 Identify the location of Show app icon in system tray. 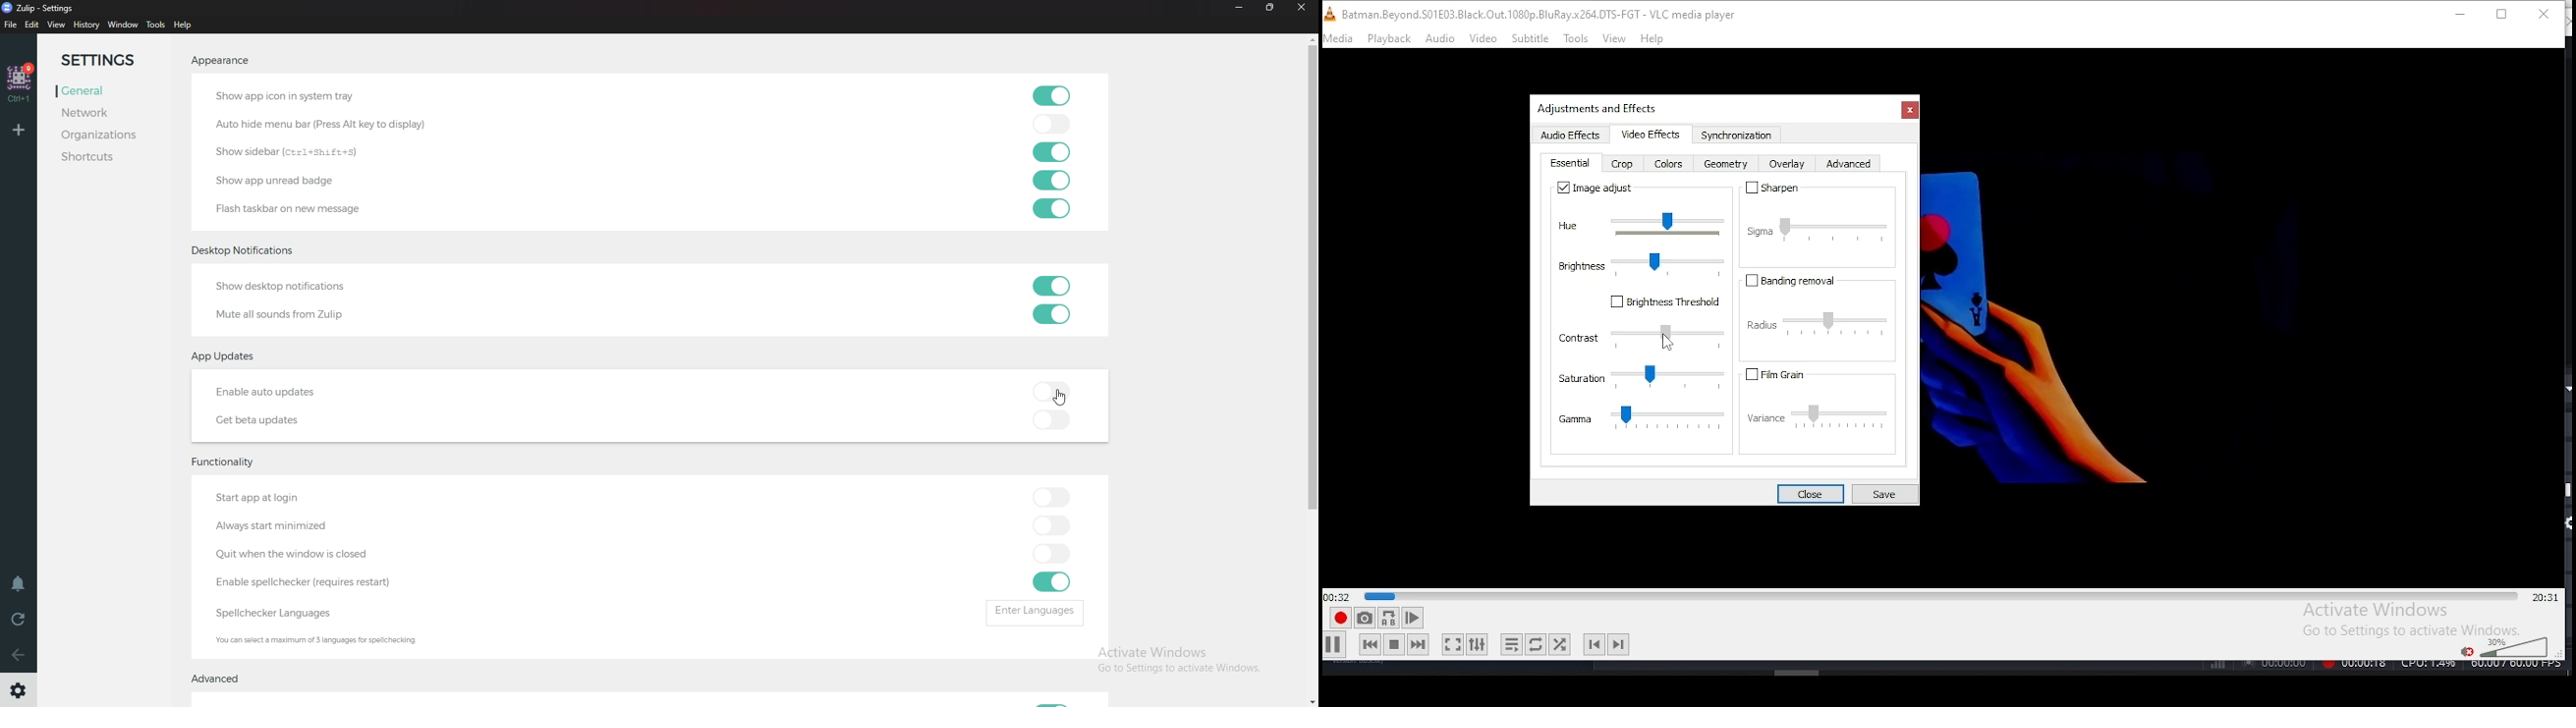
(290, 94).